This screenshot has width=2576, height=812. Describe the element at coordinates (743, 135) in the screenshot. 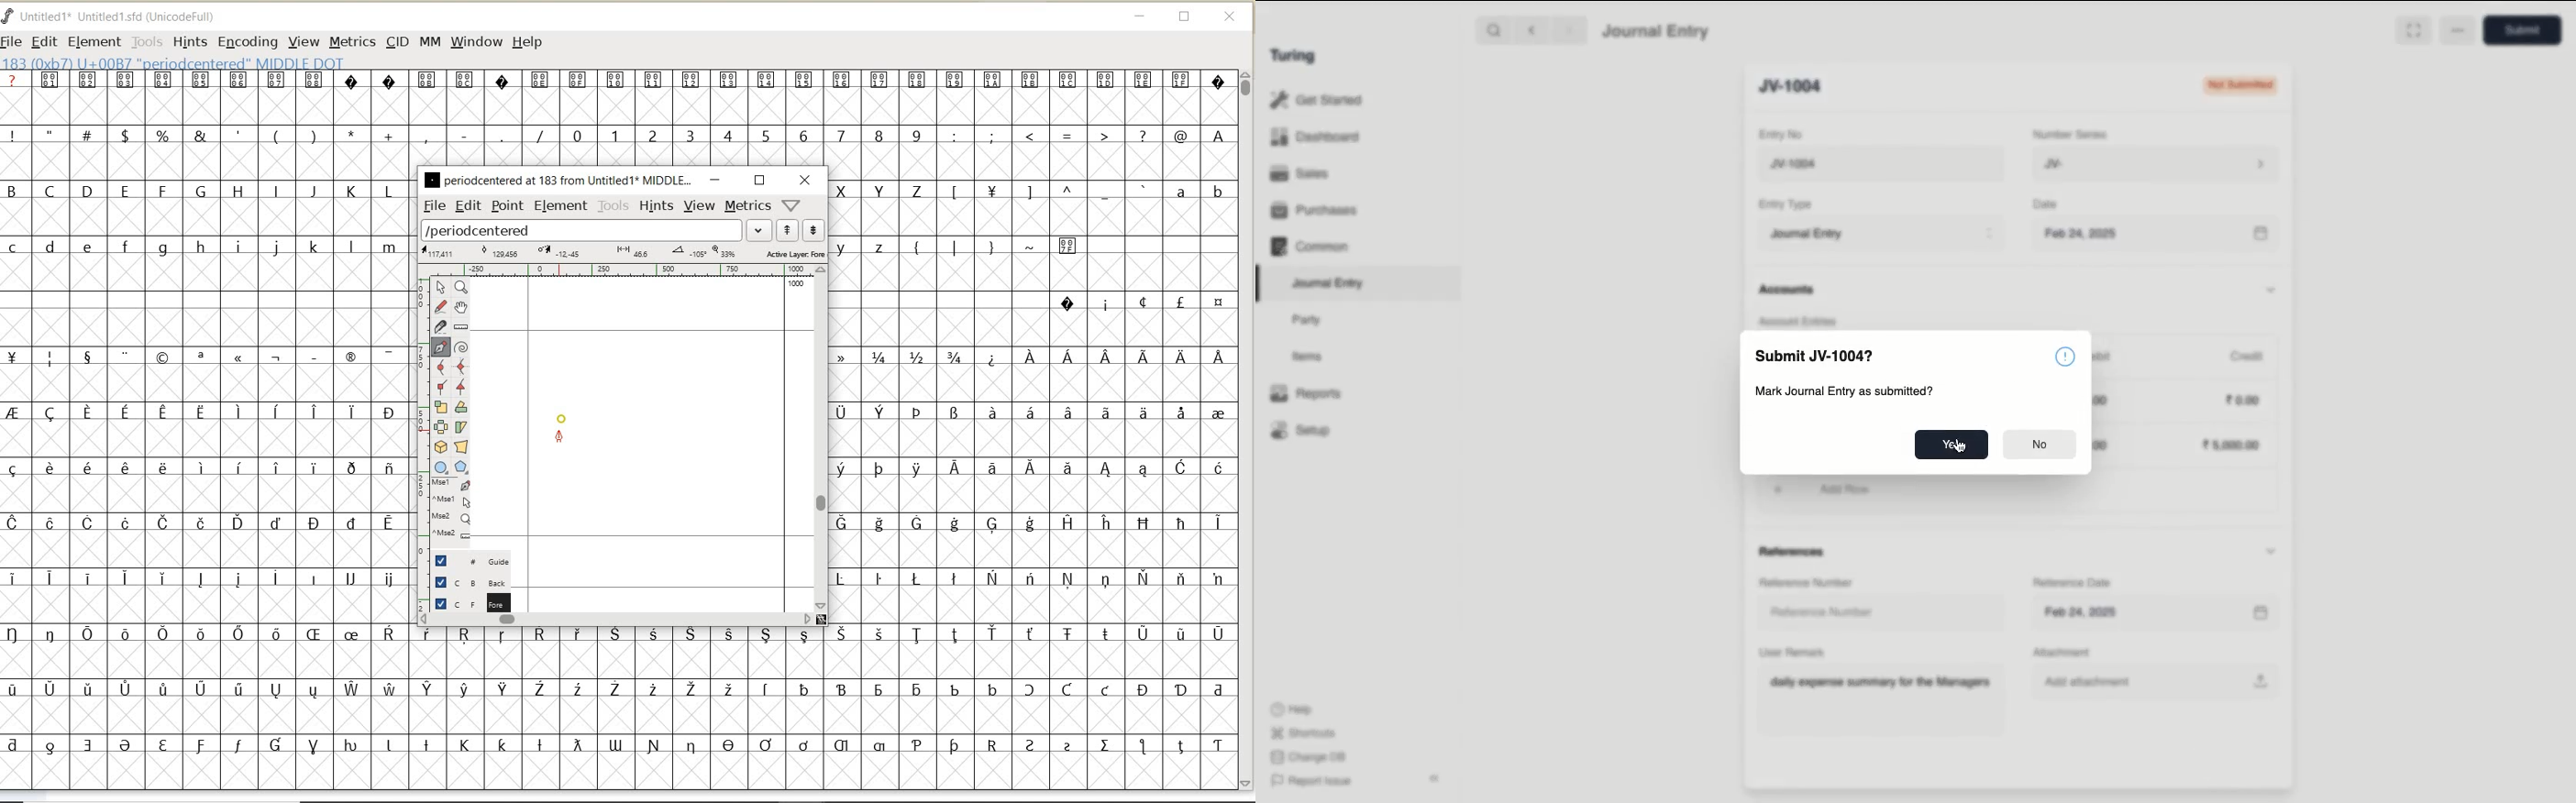

I see `numbers` at that location.